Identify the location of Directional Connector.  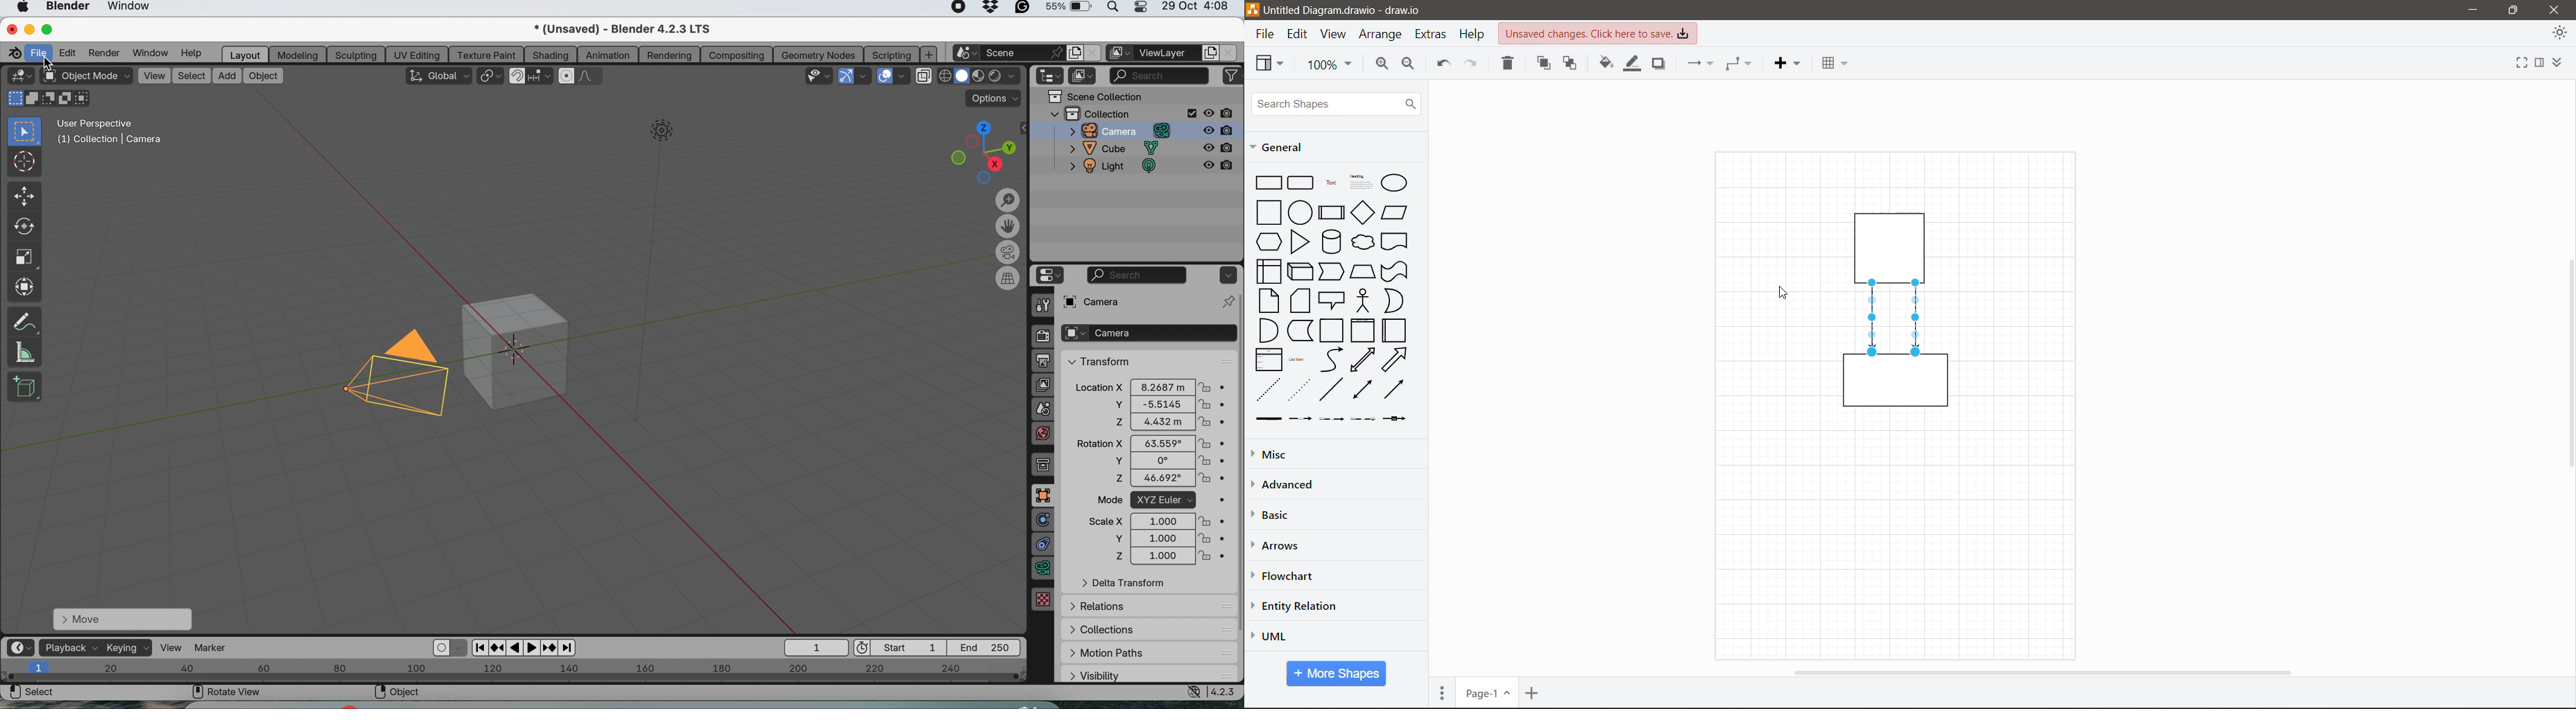
(1873, 318).